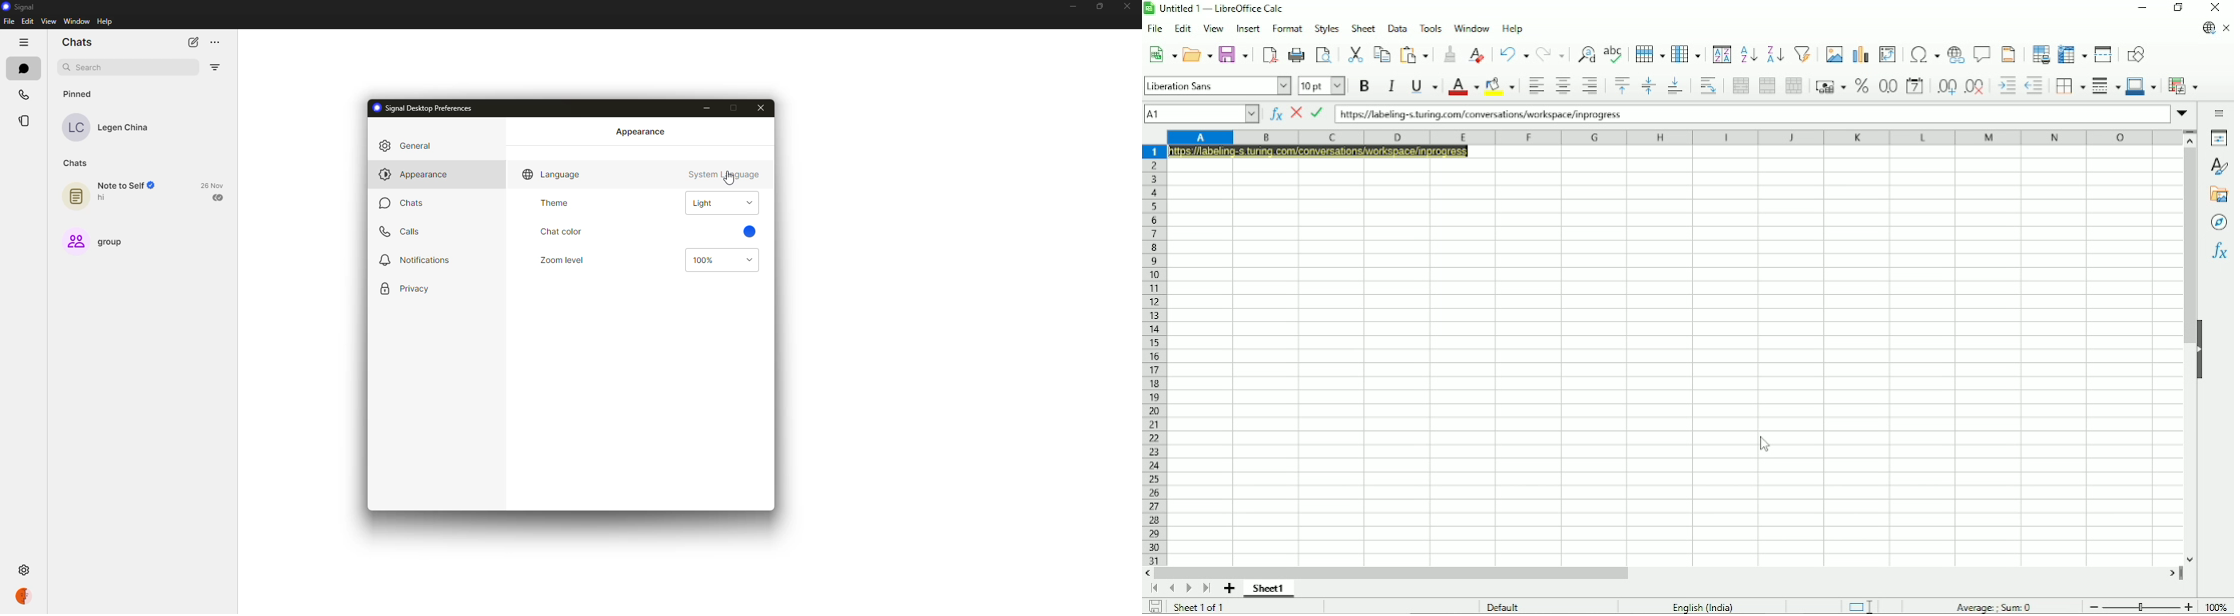  I want to click on Scroll to last page, so click(1206, 588).